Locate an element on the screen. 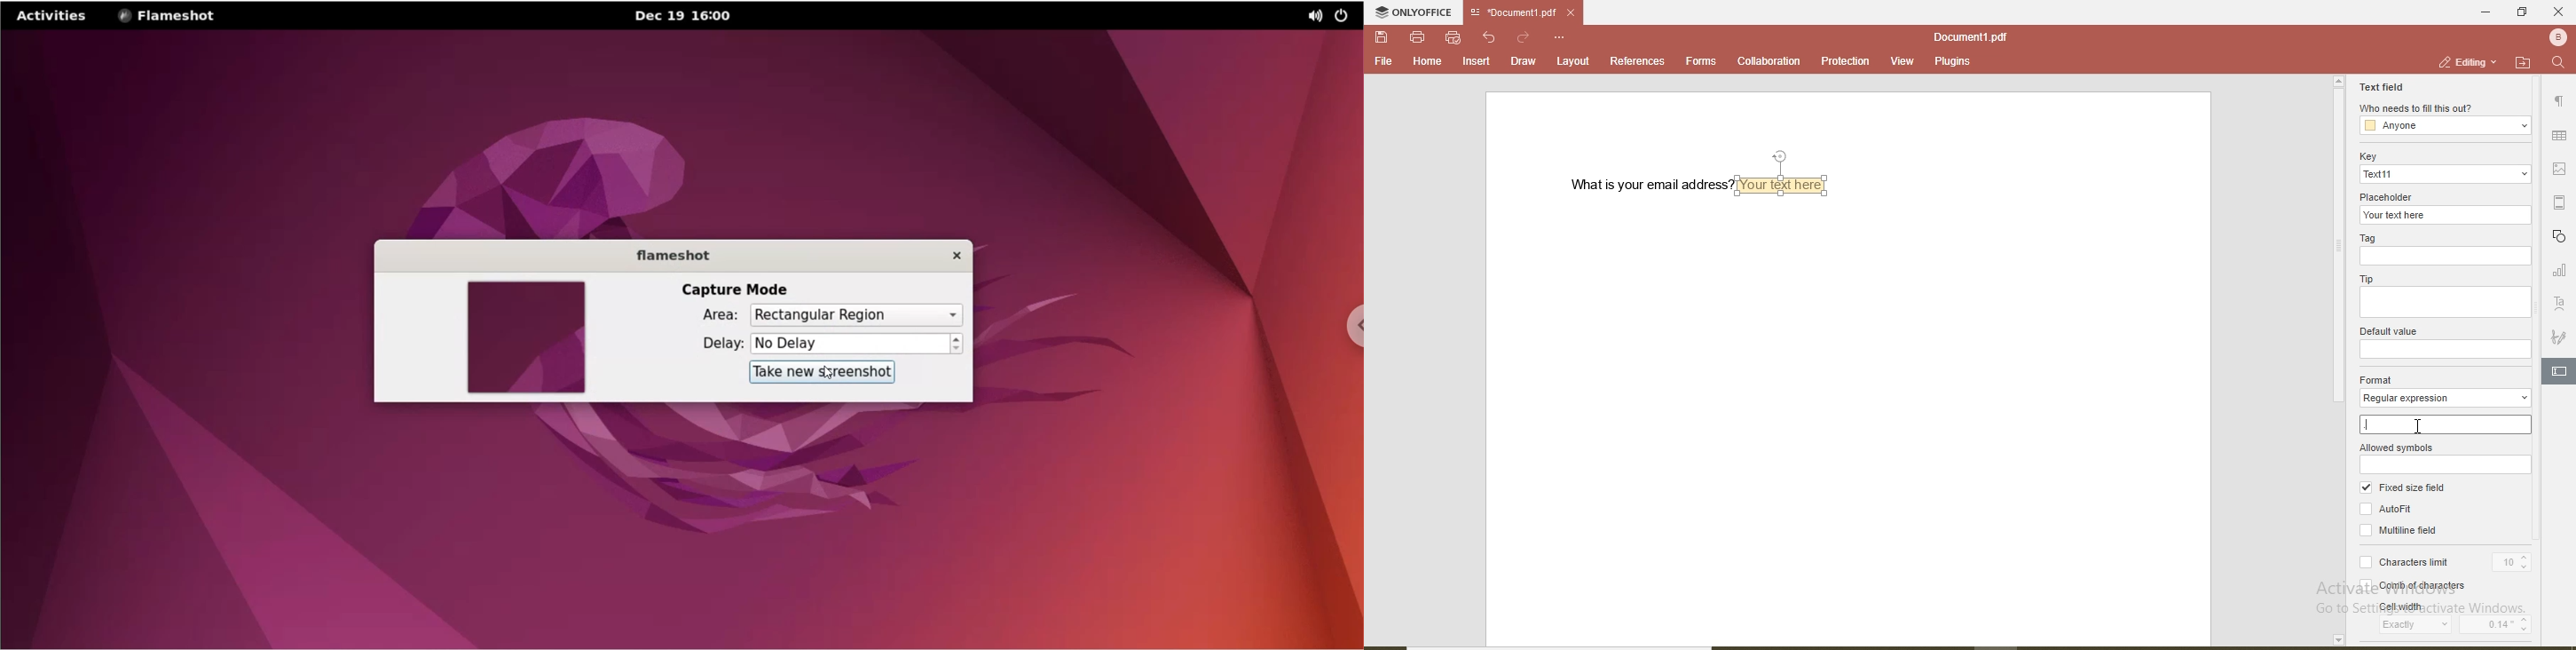  layout is located at coordinates (1574, 60).